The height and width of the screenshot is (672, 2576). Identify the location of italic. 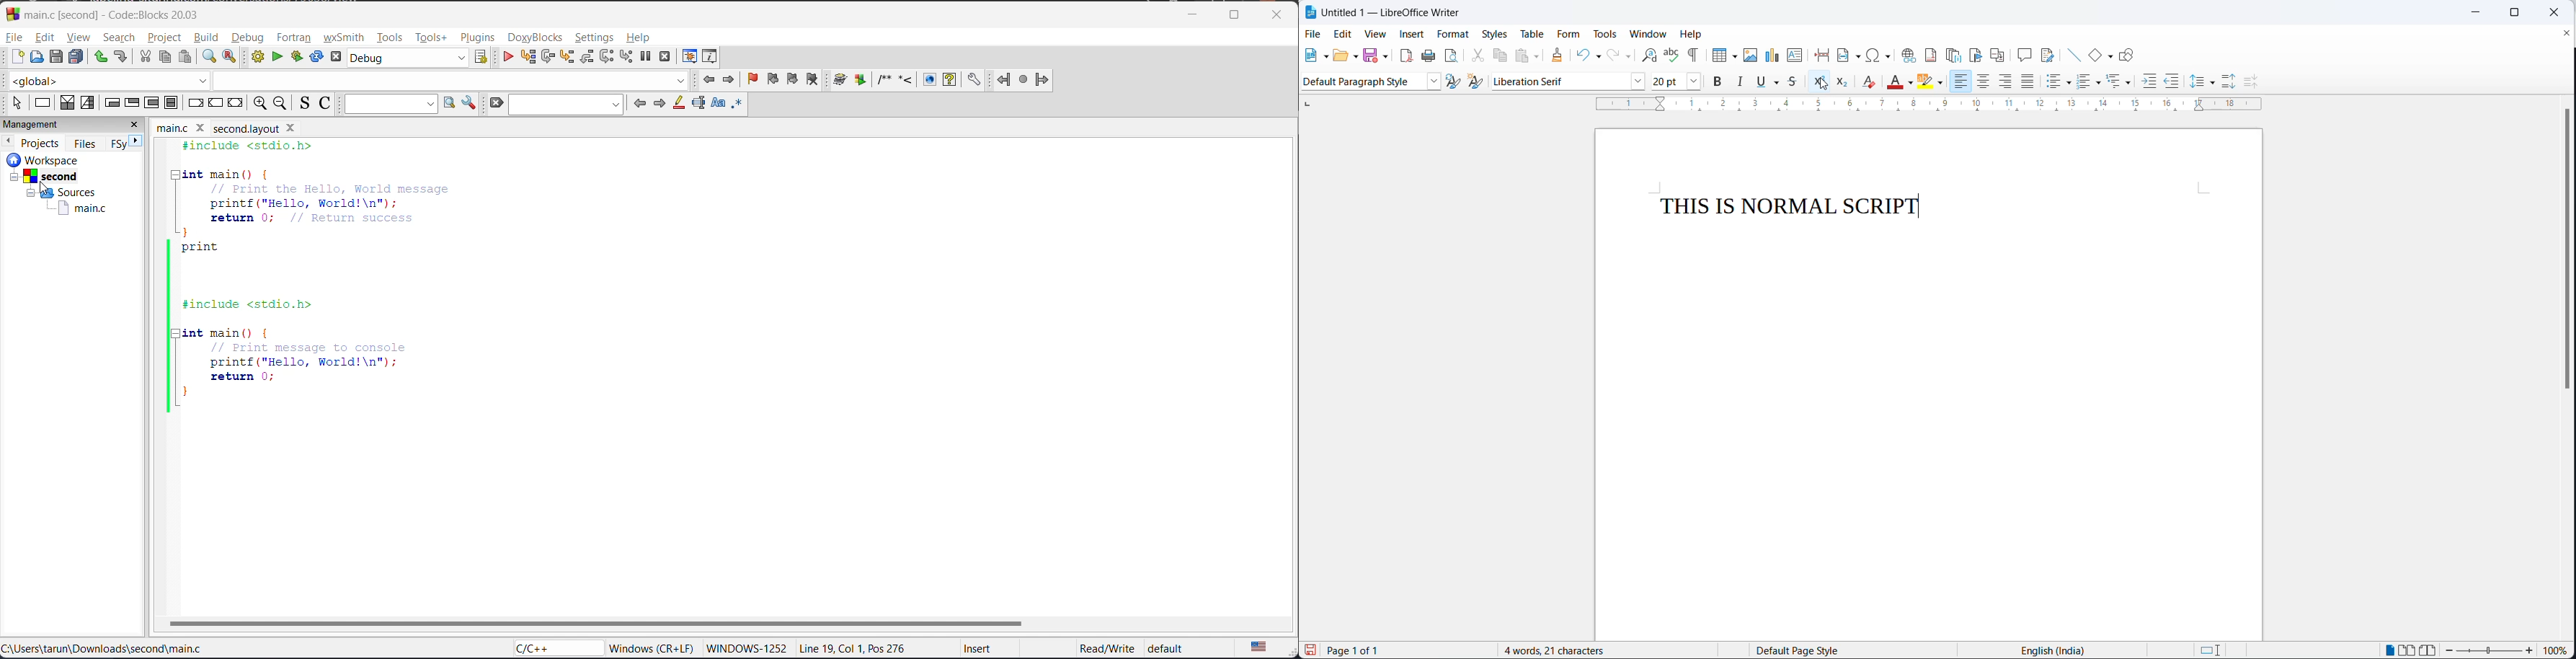
(1739, 81).